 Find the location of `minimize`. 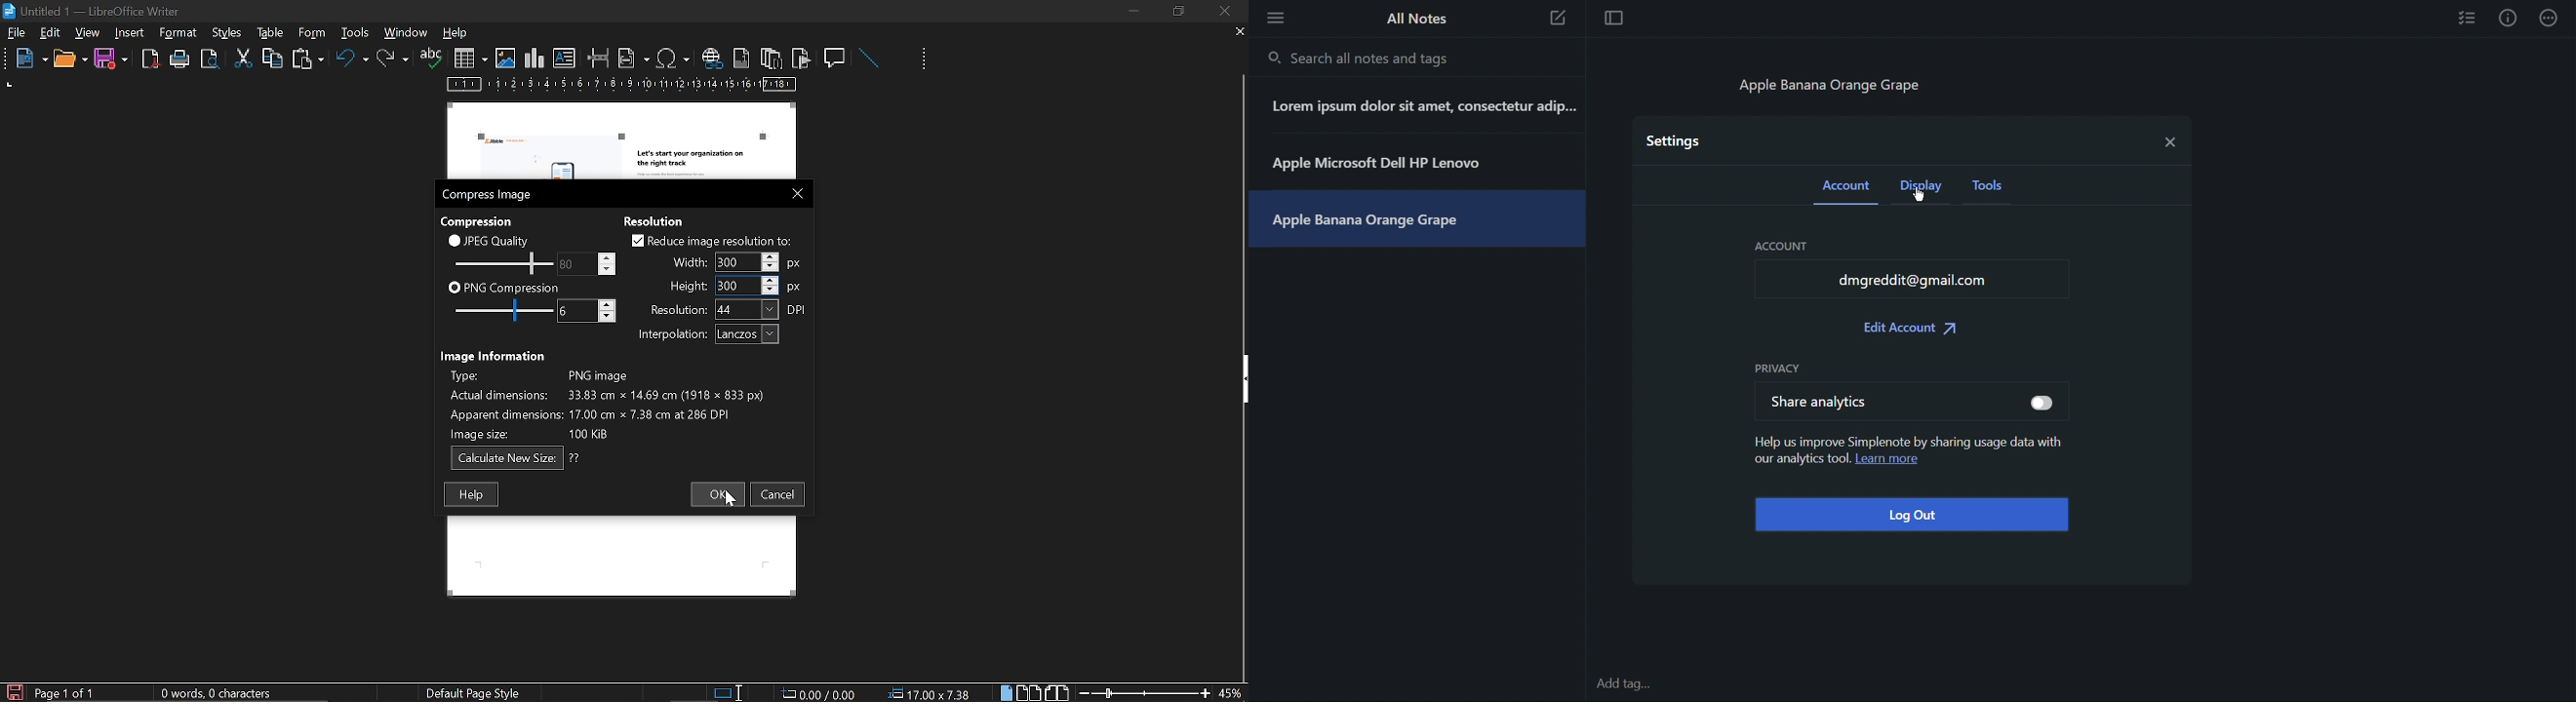

minimize is located at coordinates (1133, 11).